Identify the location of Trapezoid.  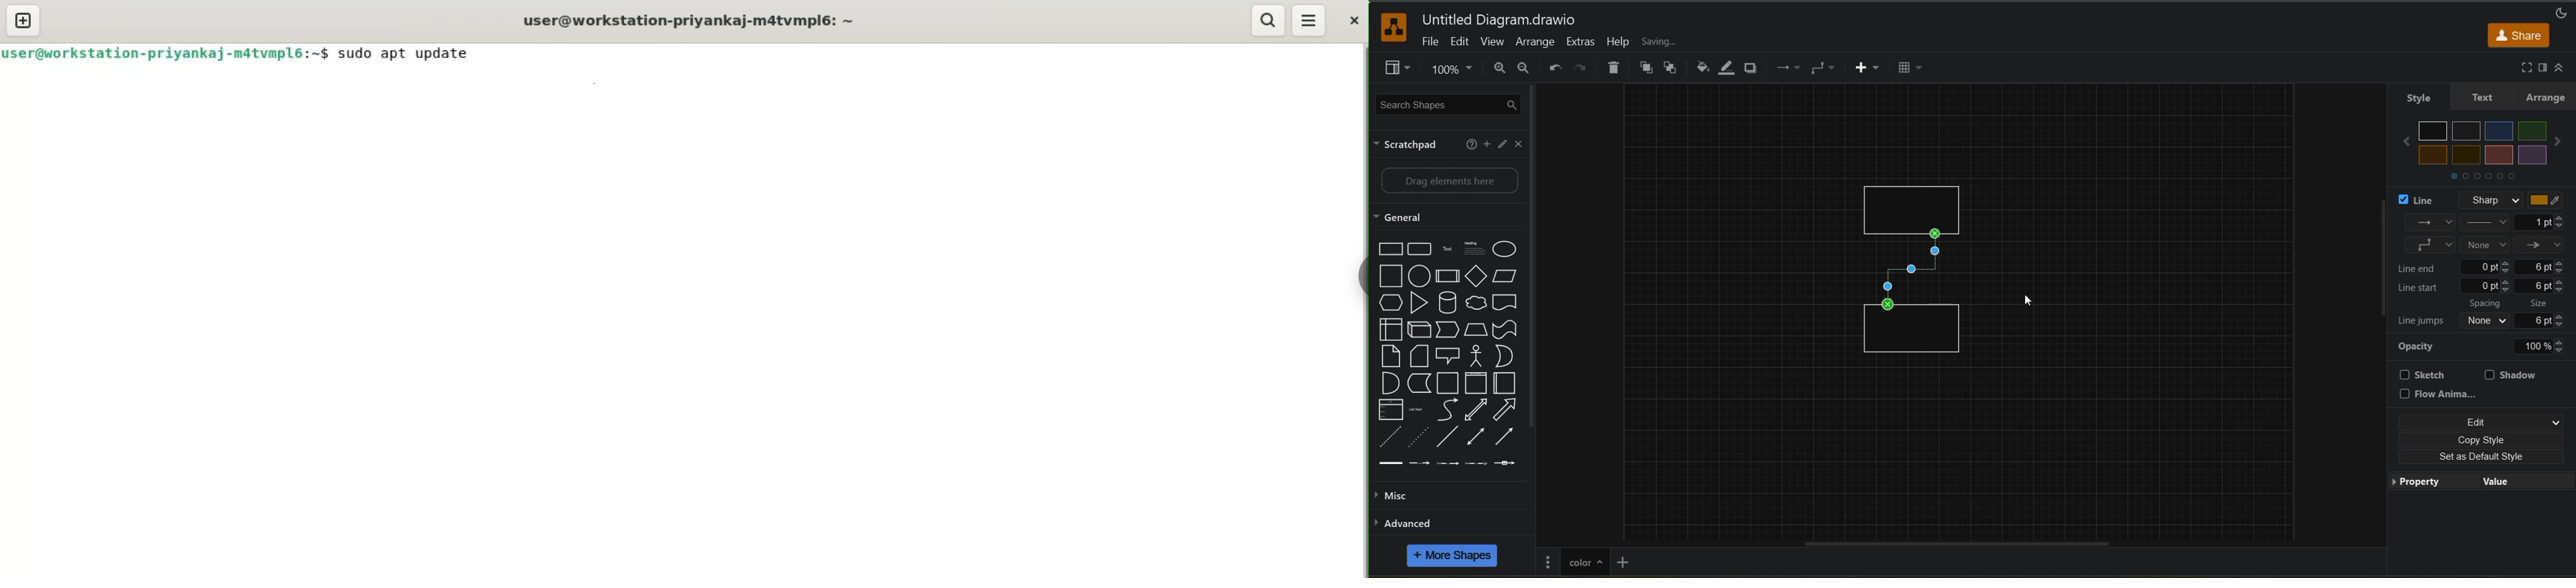
(1477, 331).